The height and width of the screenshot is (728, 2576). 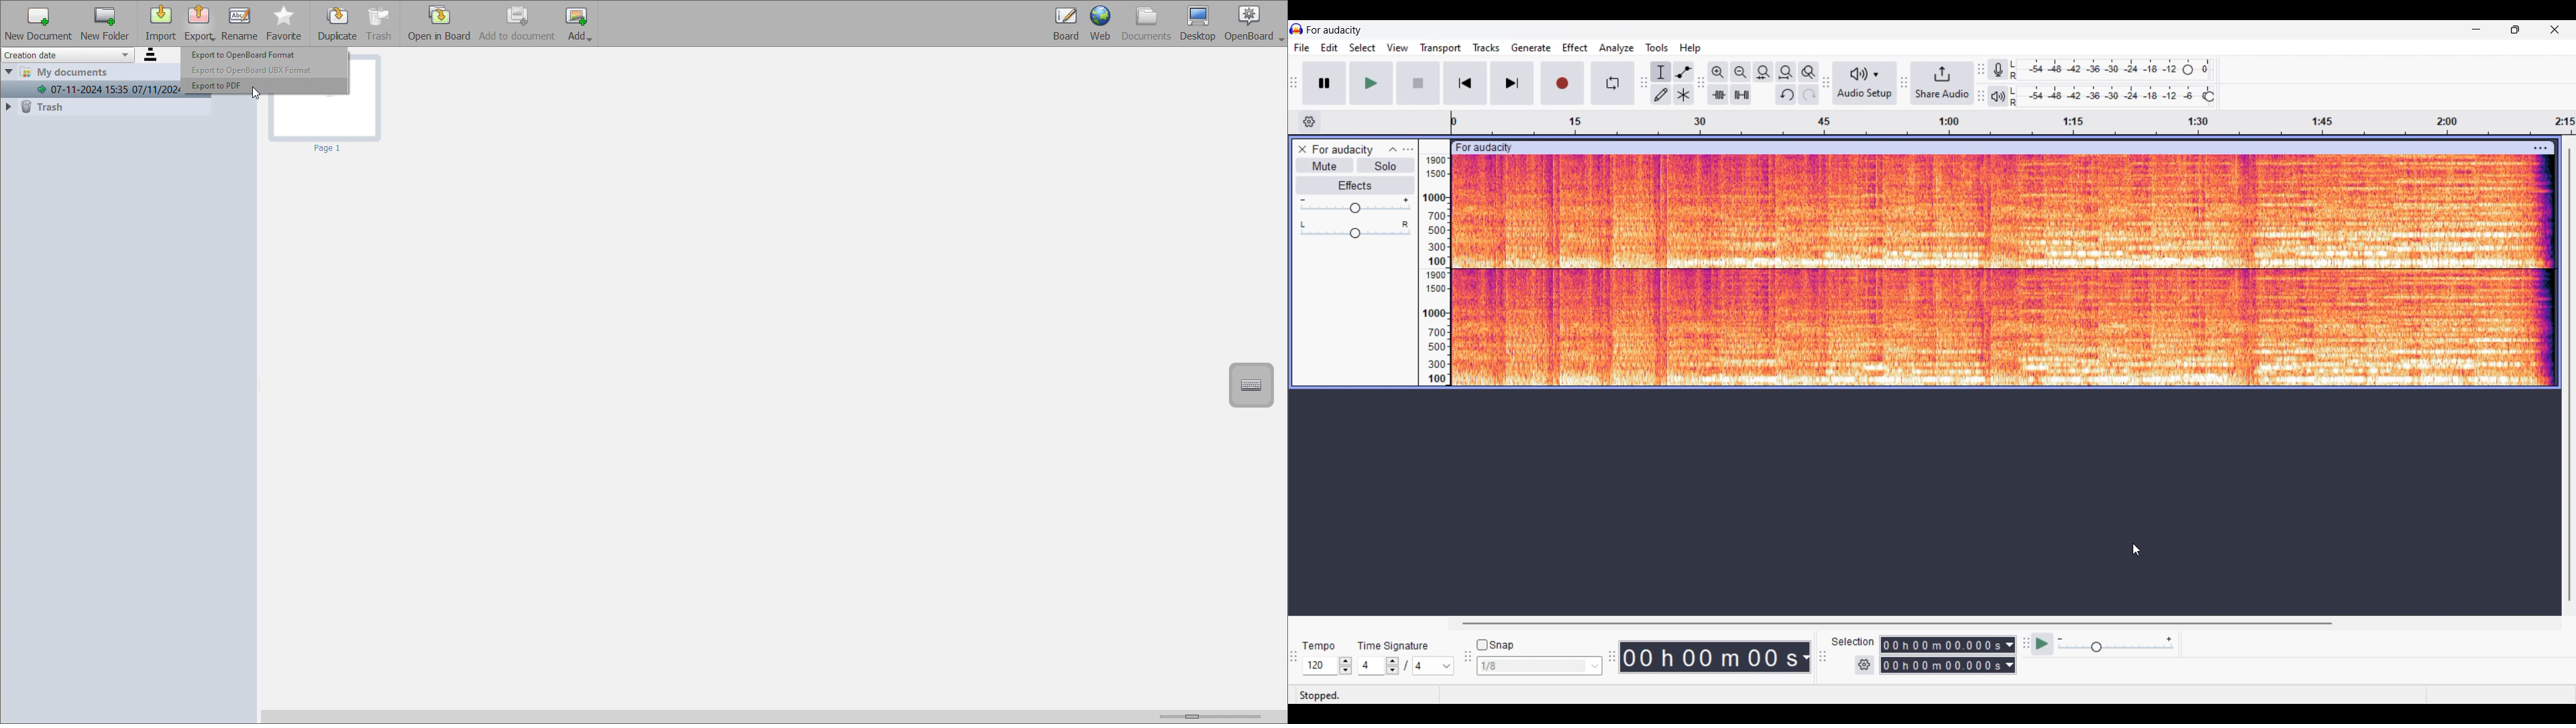 What do you see at coordinates (1805, 657) in the screenshot?
I see `Duration measurement options` at bounding box center [1805, 657].